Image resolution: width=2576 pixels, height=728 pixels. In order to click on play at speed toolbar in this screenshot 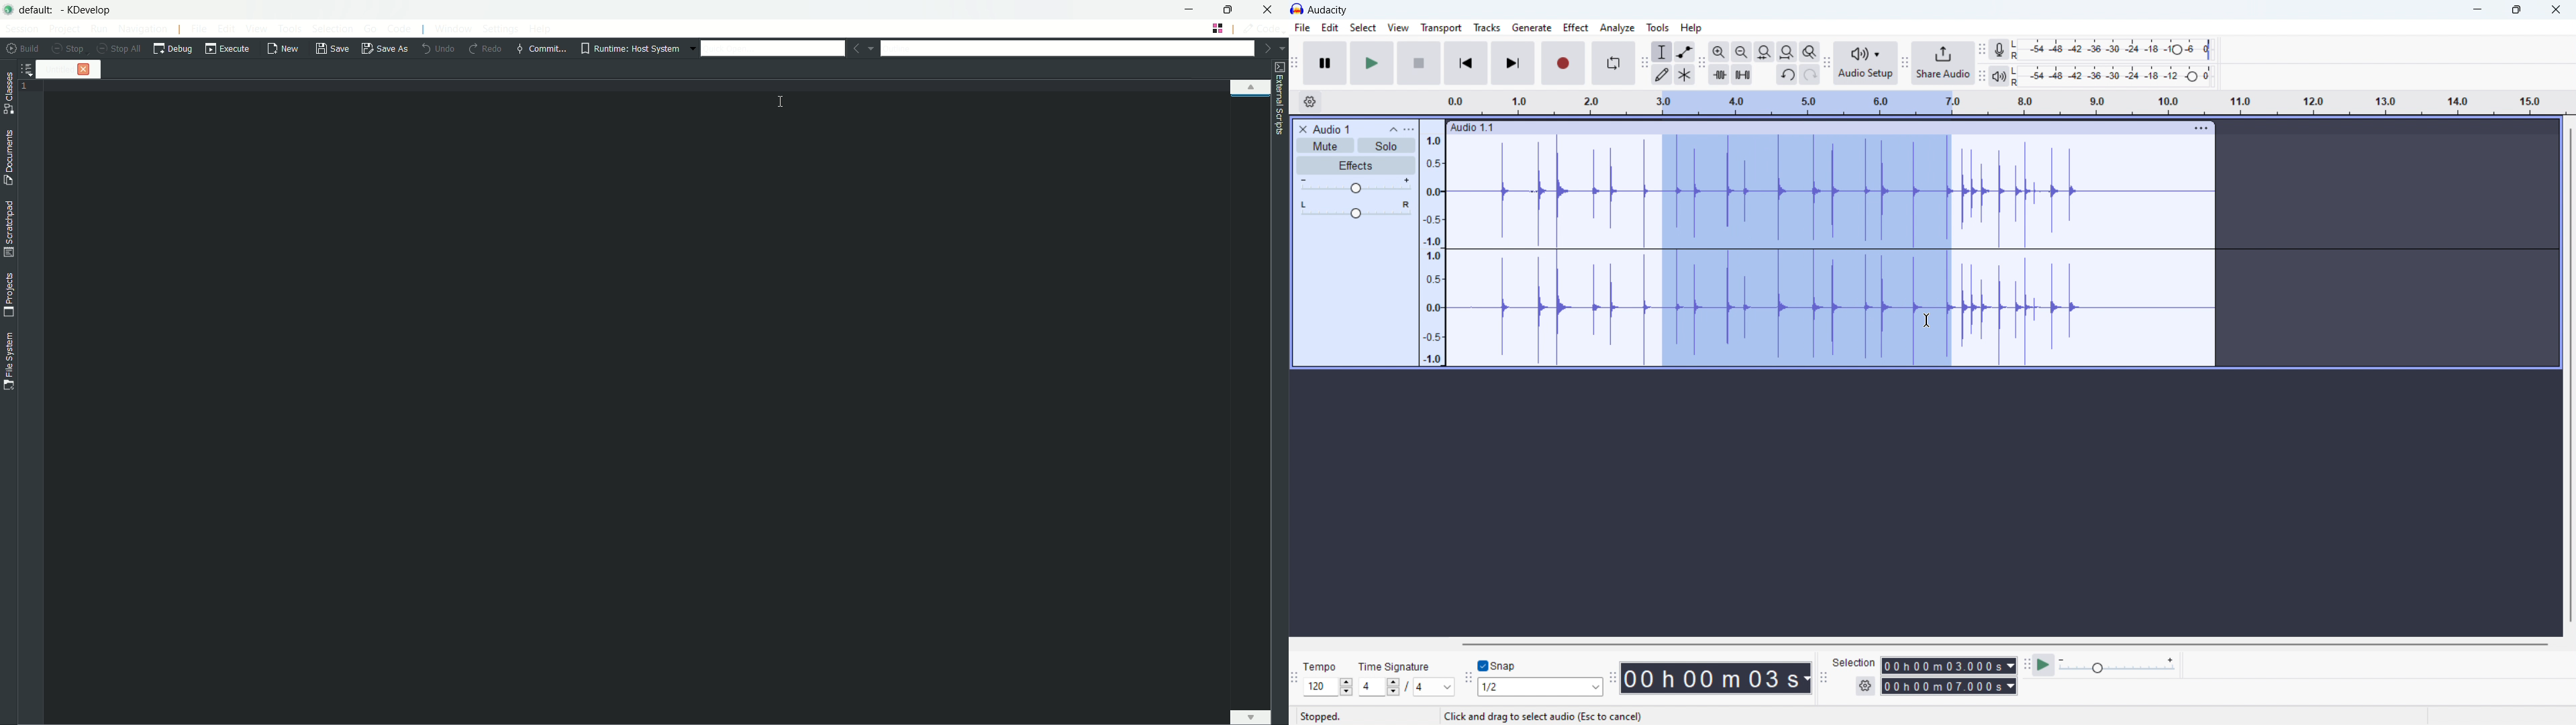, I will do `click(2026, 665)`.